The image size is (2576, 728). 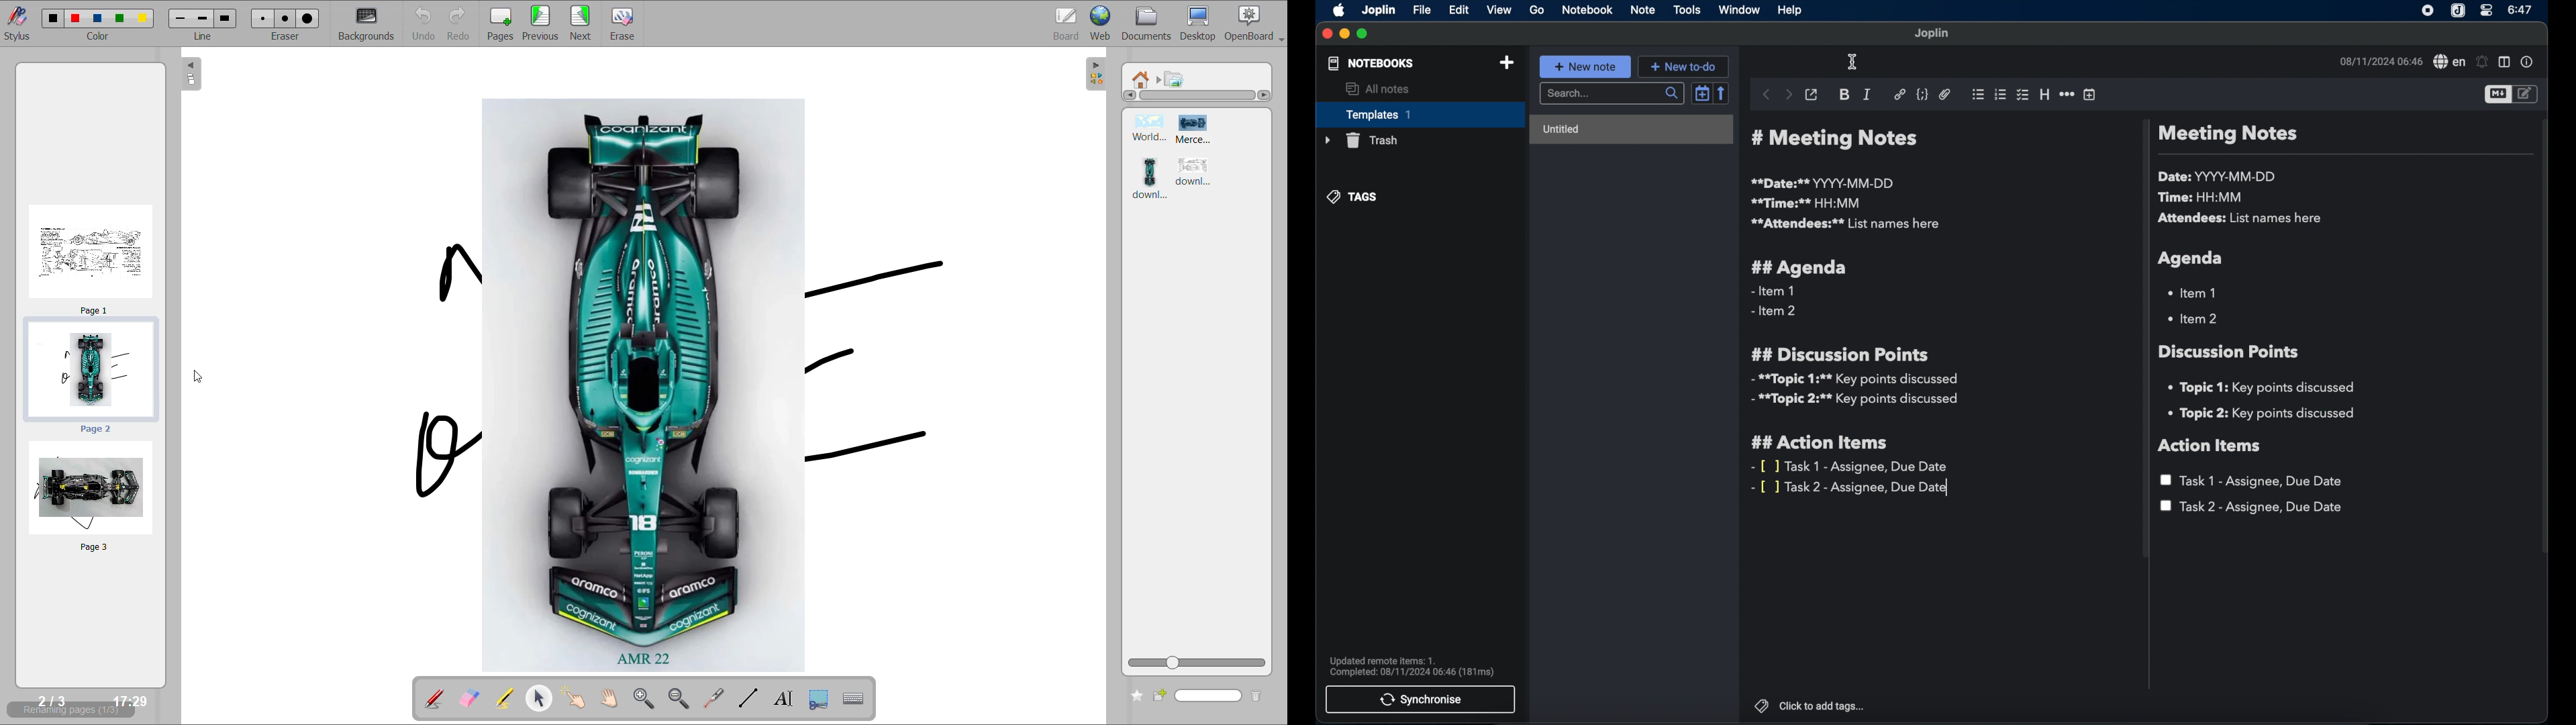 I want to click on **attendees:** list names here, so click(x=1844, y=224).